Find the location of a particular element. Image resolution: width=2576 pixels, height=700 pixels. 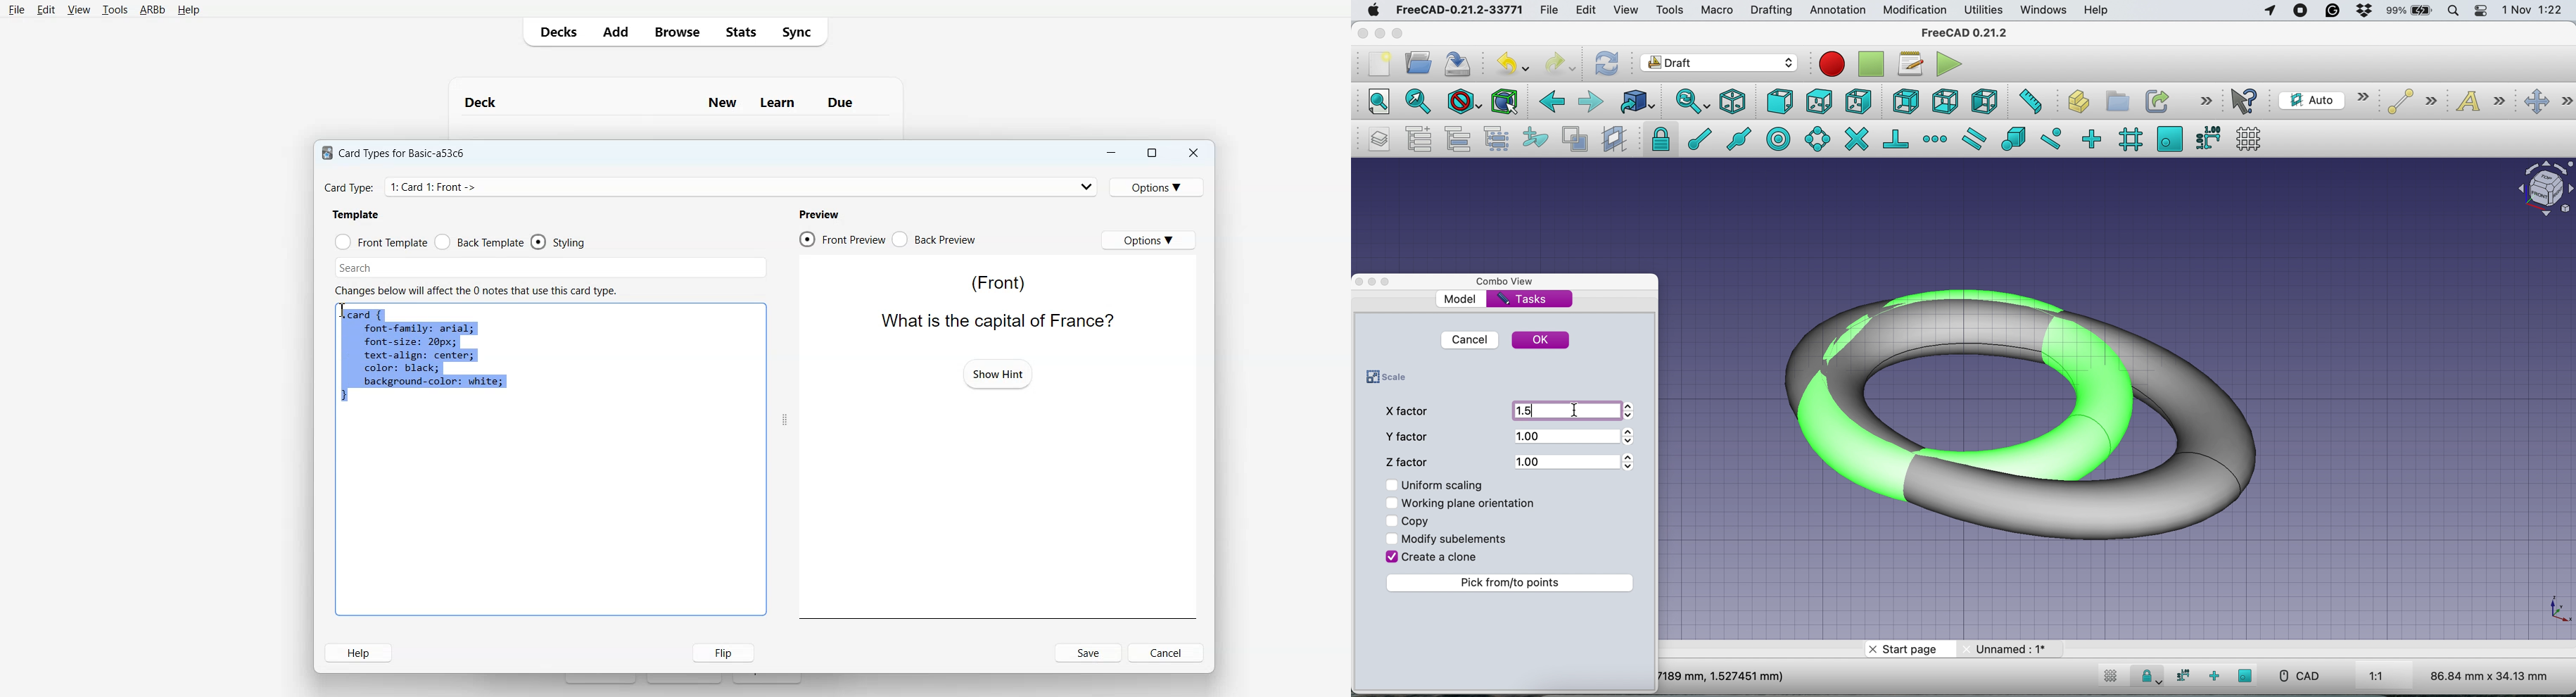

Checkbox is located at coordinates (1391, 556).